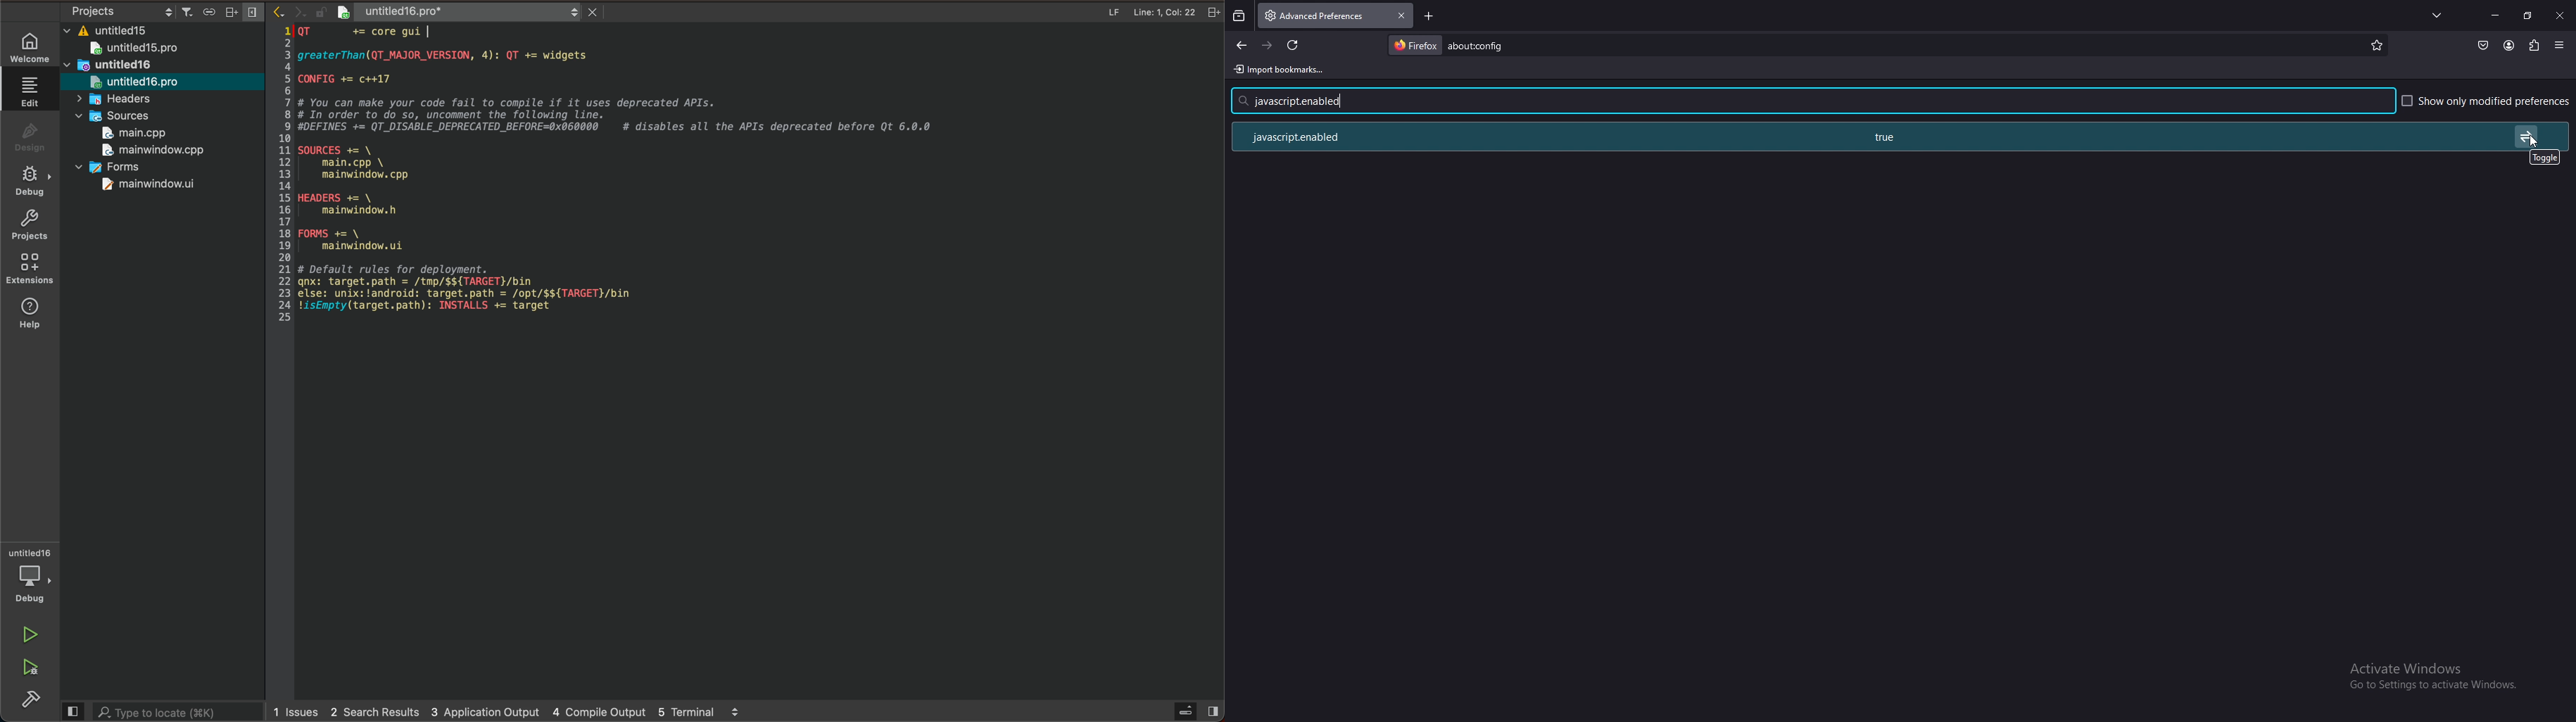  I want to click on close, so click(2559, 17).